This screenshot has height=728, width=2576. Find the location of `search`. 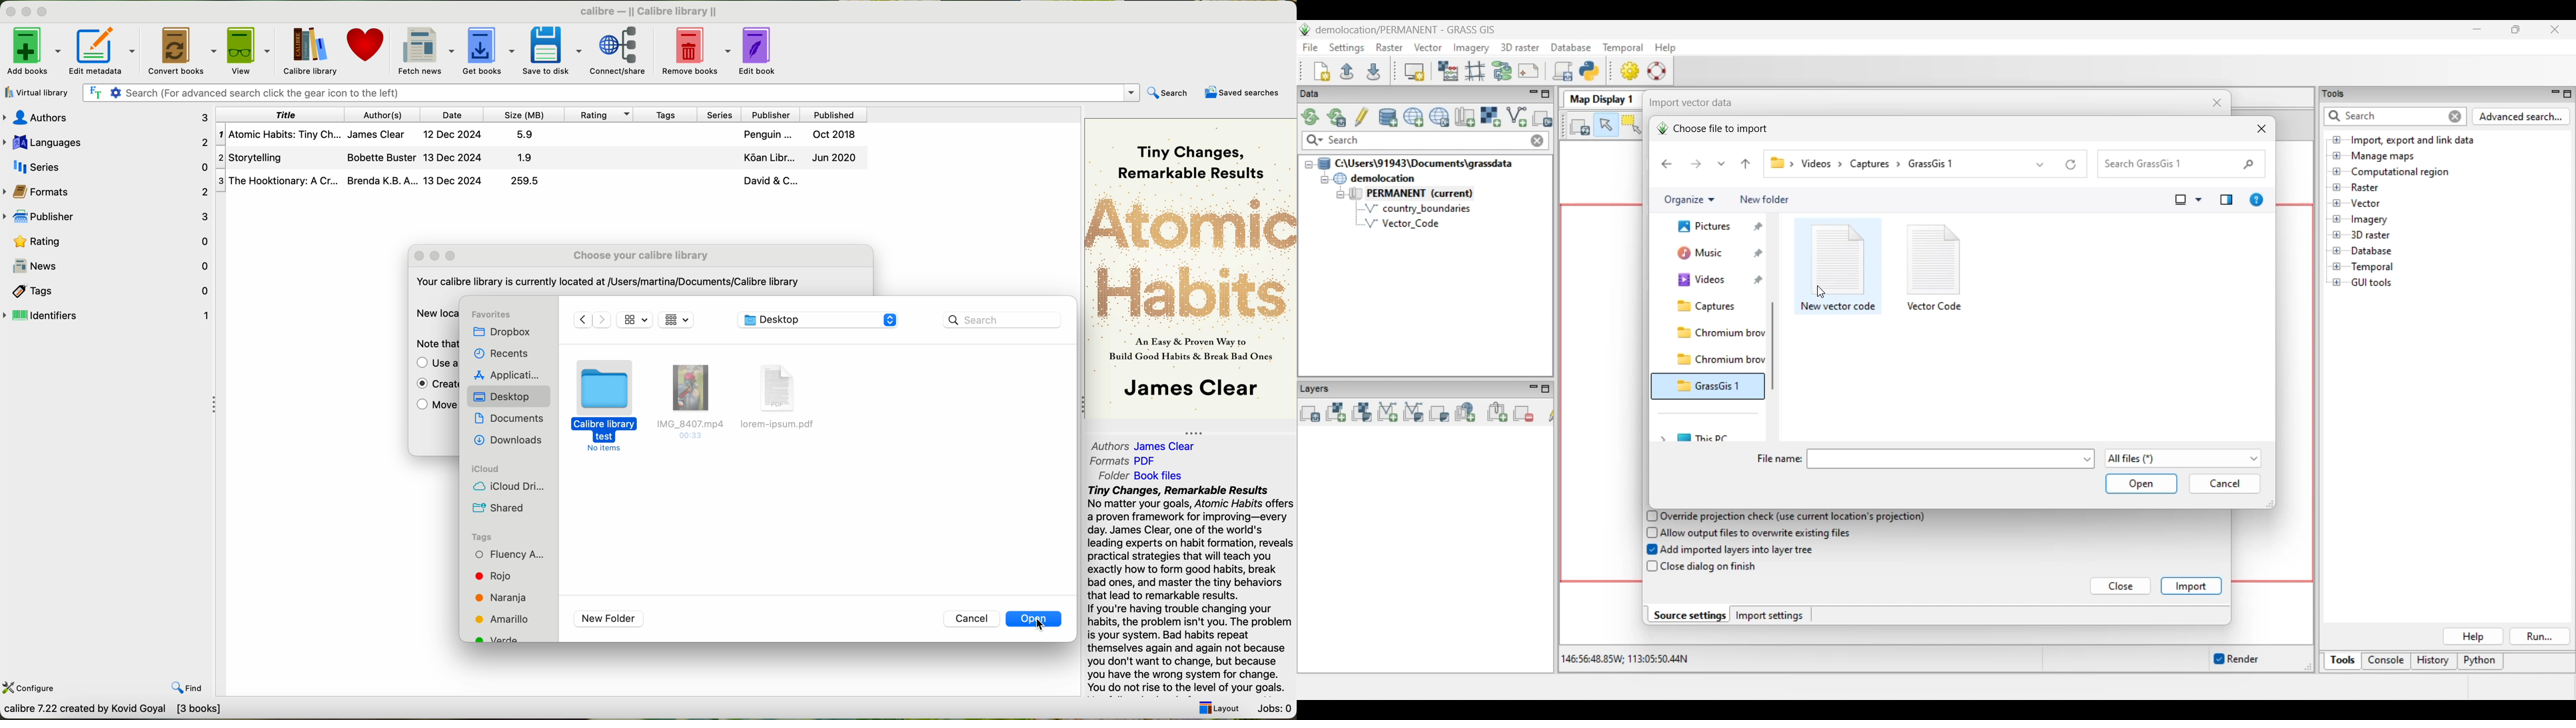

search is located at coordinates (1167, 93).